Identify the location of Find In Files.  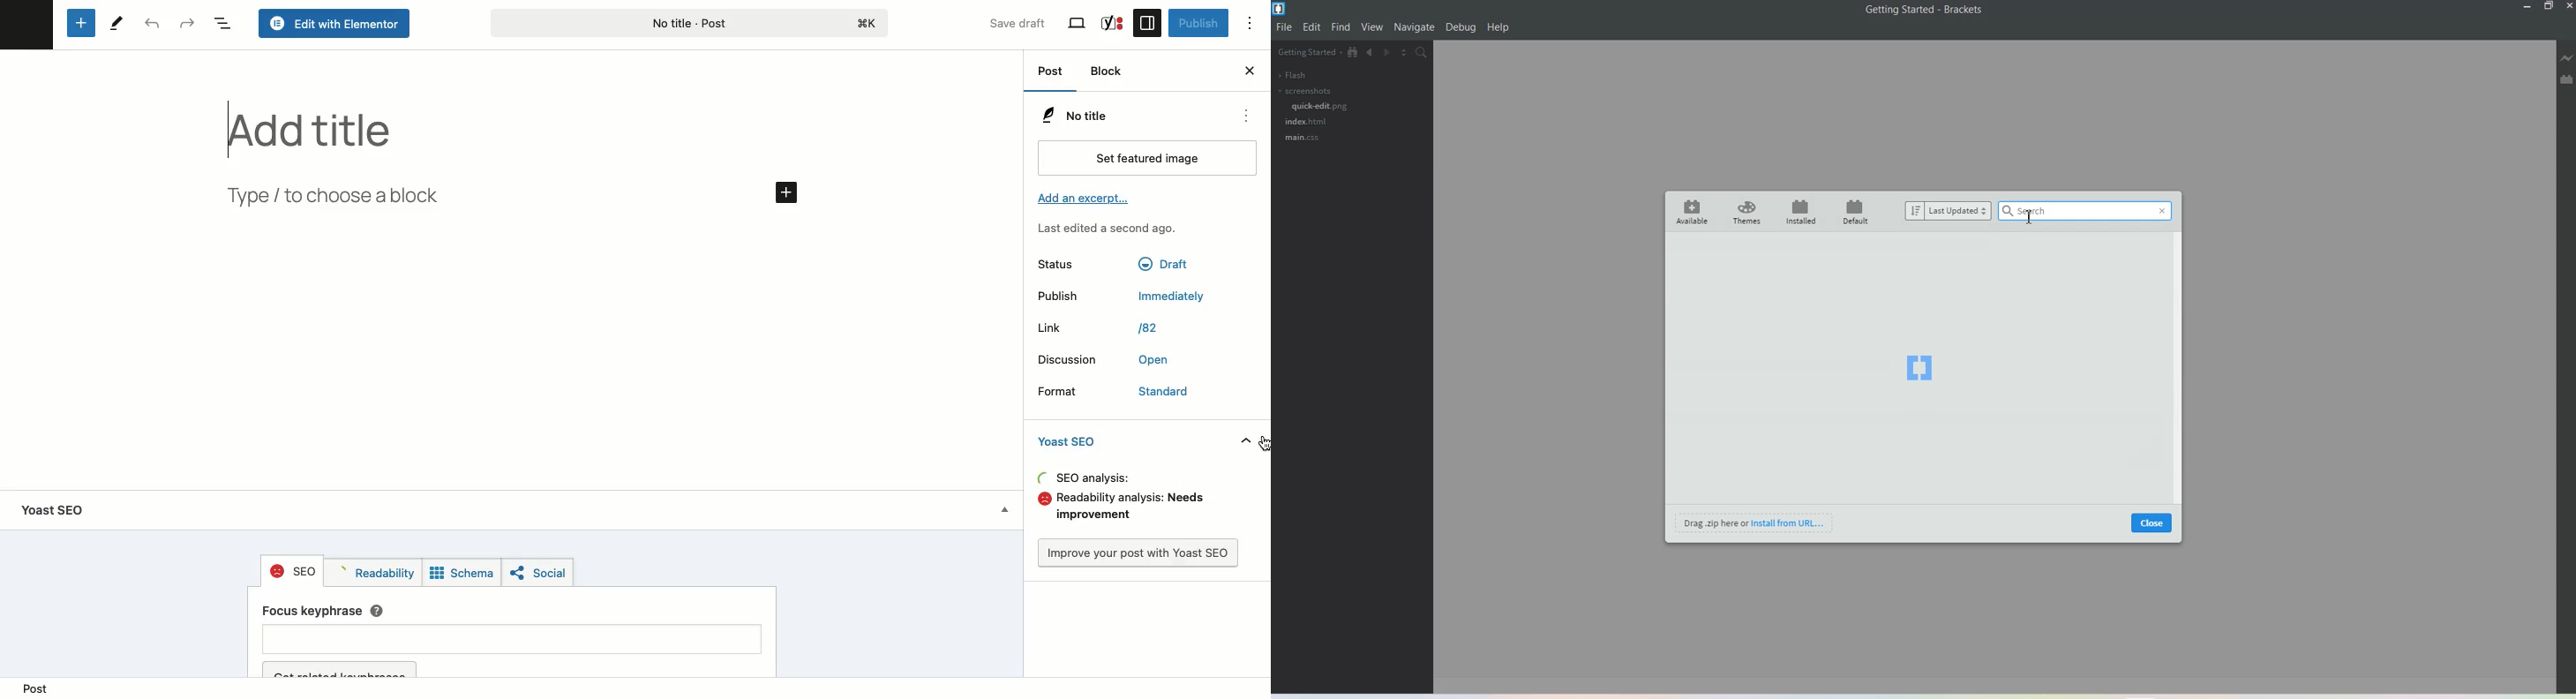
(1426, 54).